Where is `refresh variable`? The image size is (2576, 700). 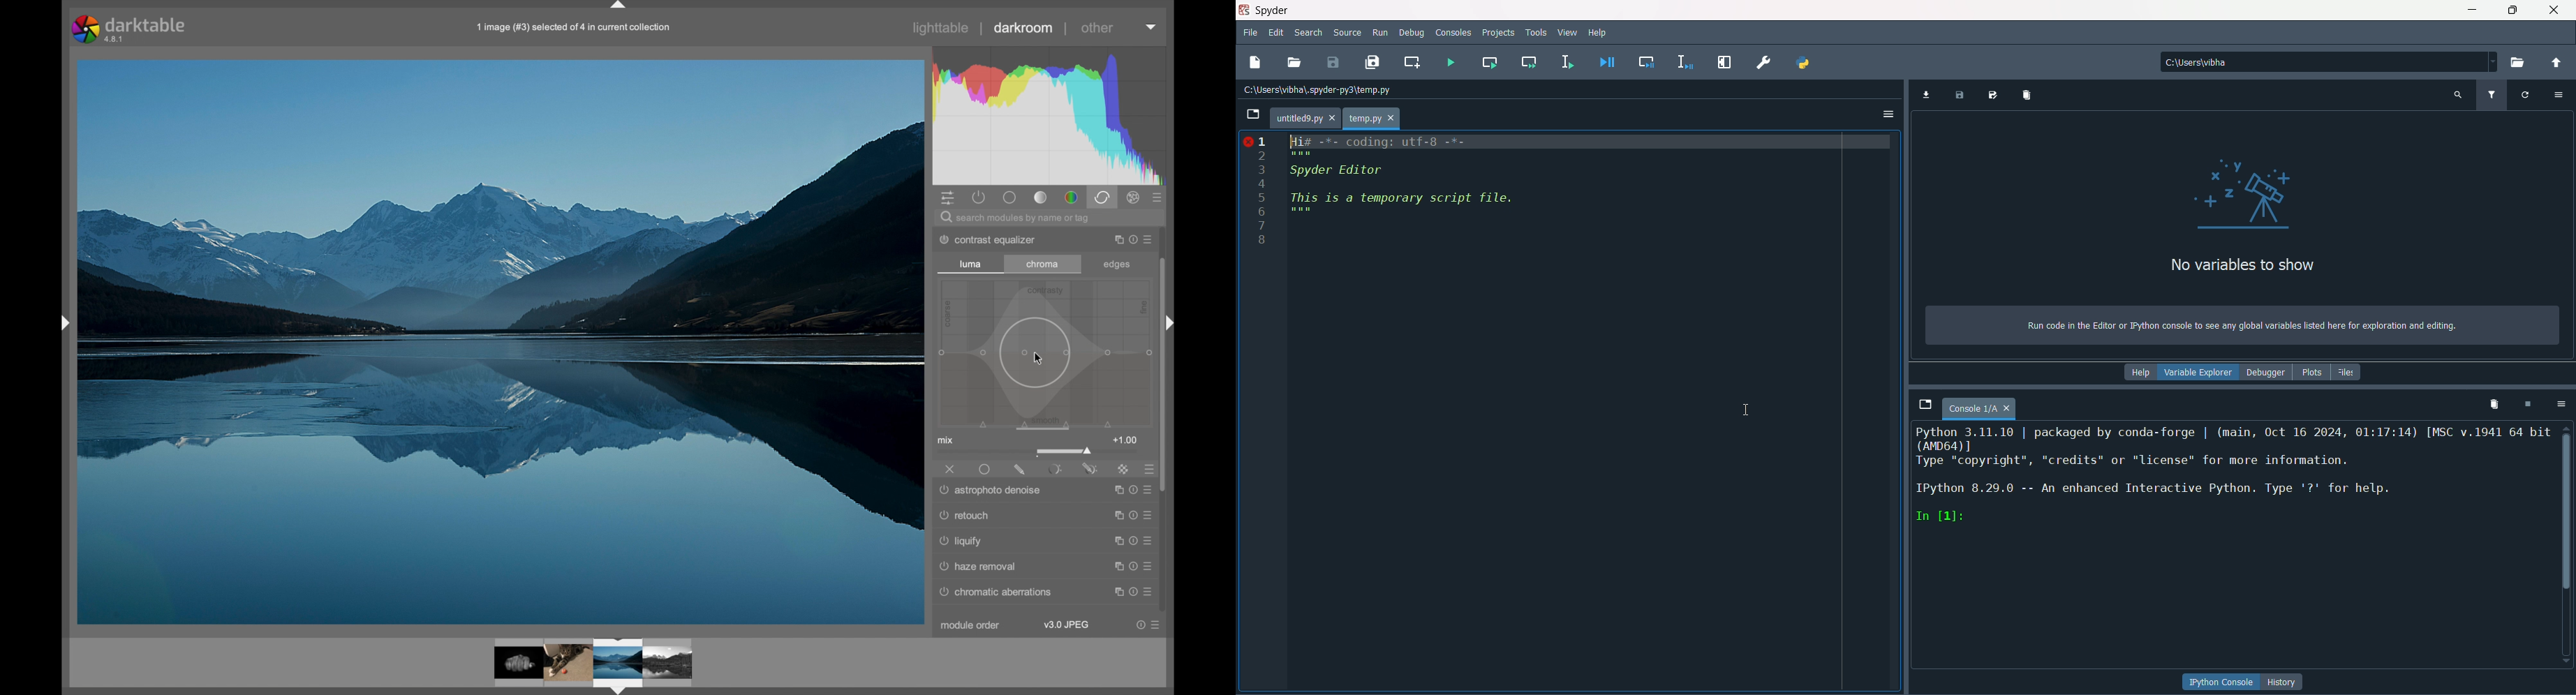
refresh variable is located at coordinates (2527, 95).